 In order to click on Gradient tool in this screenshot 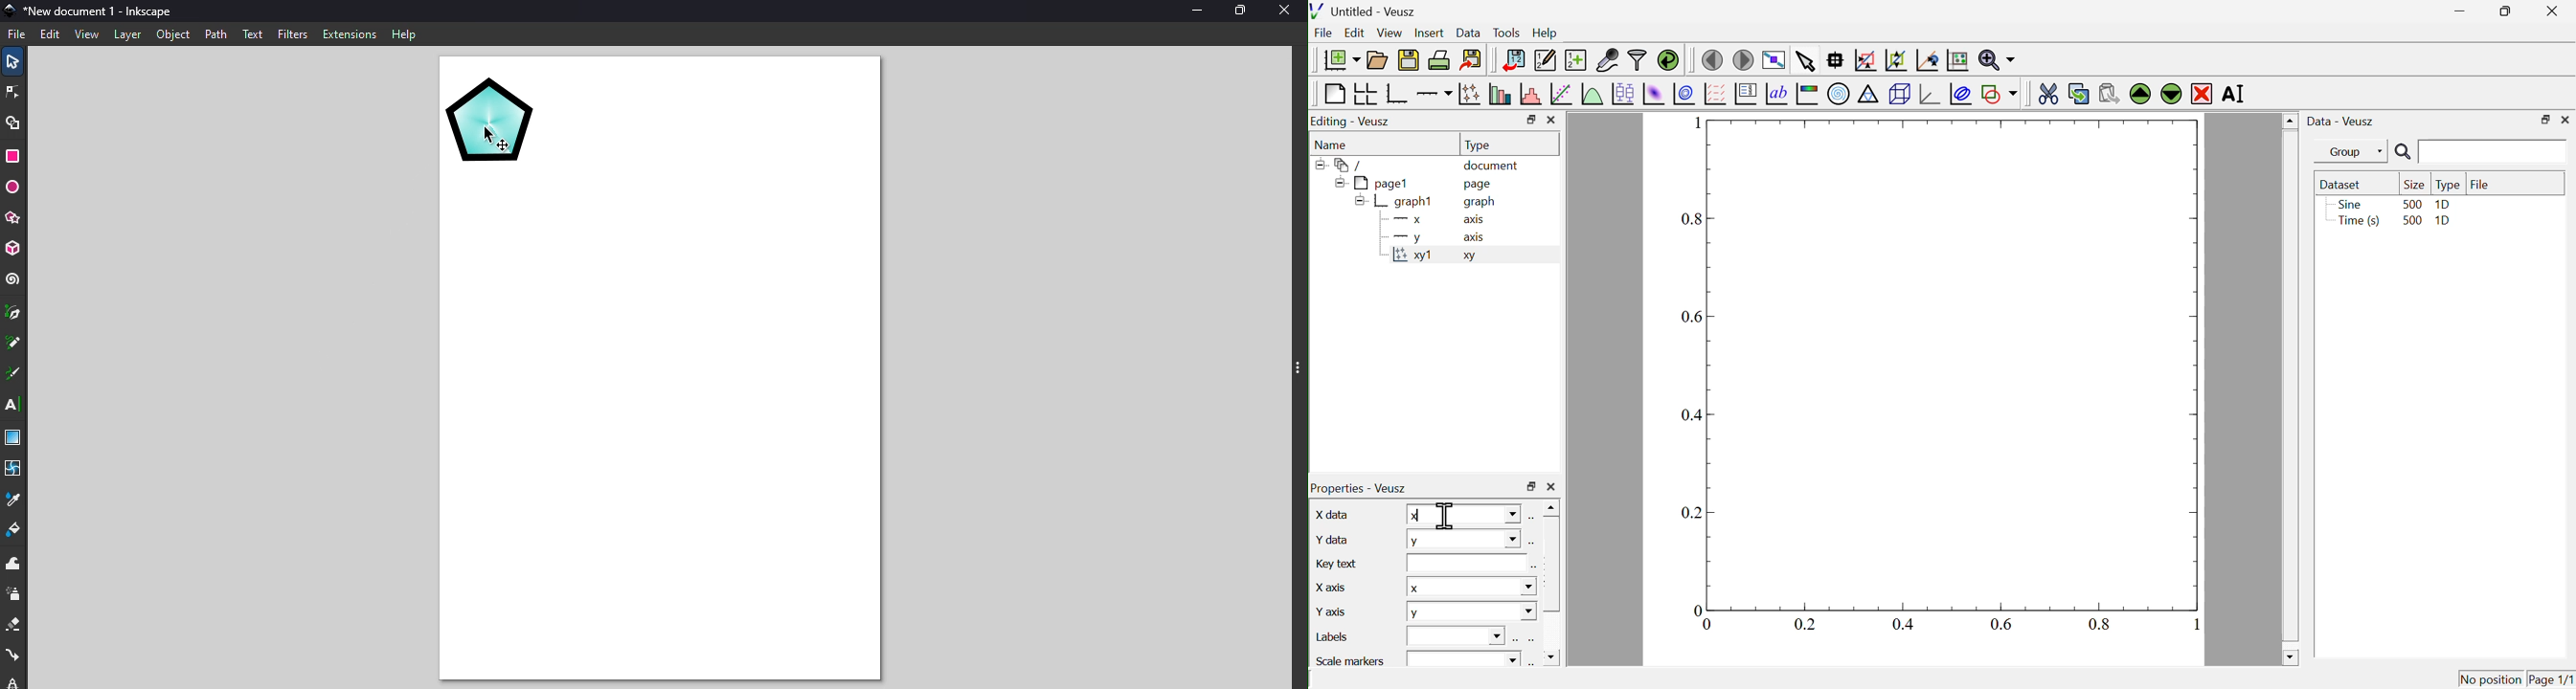, I will do `click(15, 437)`.